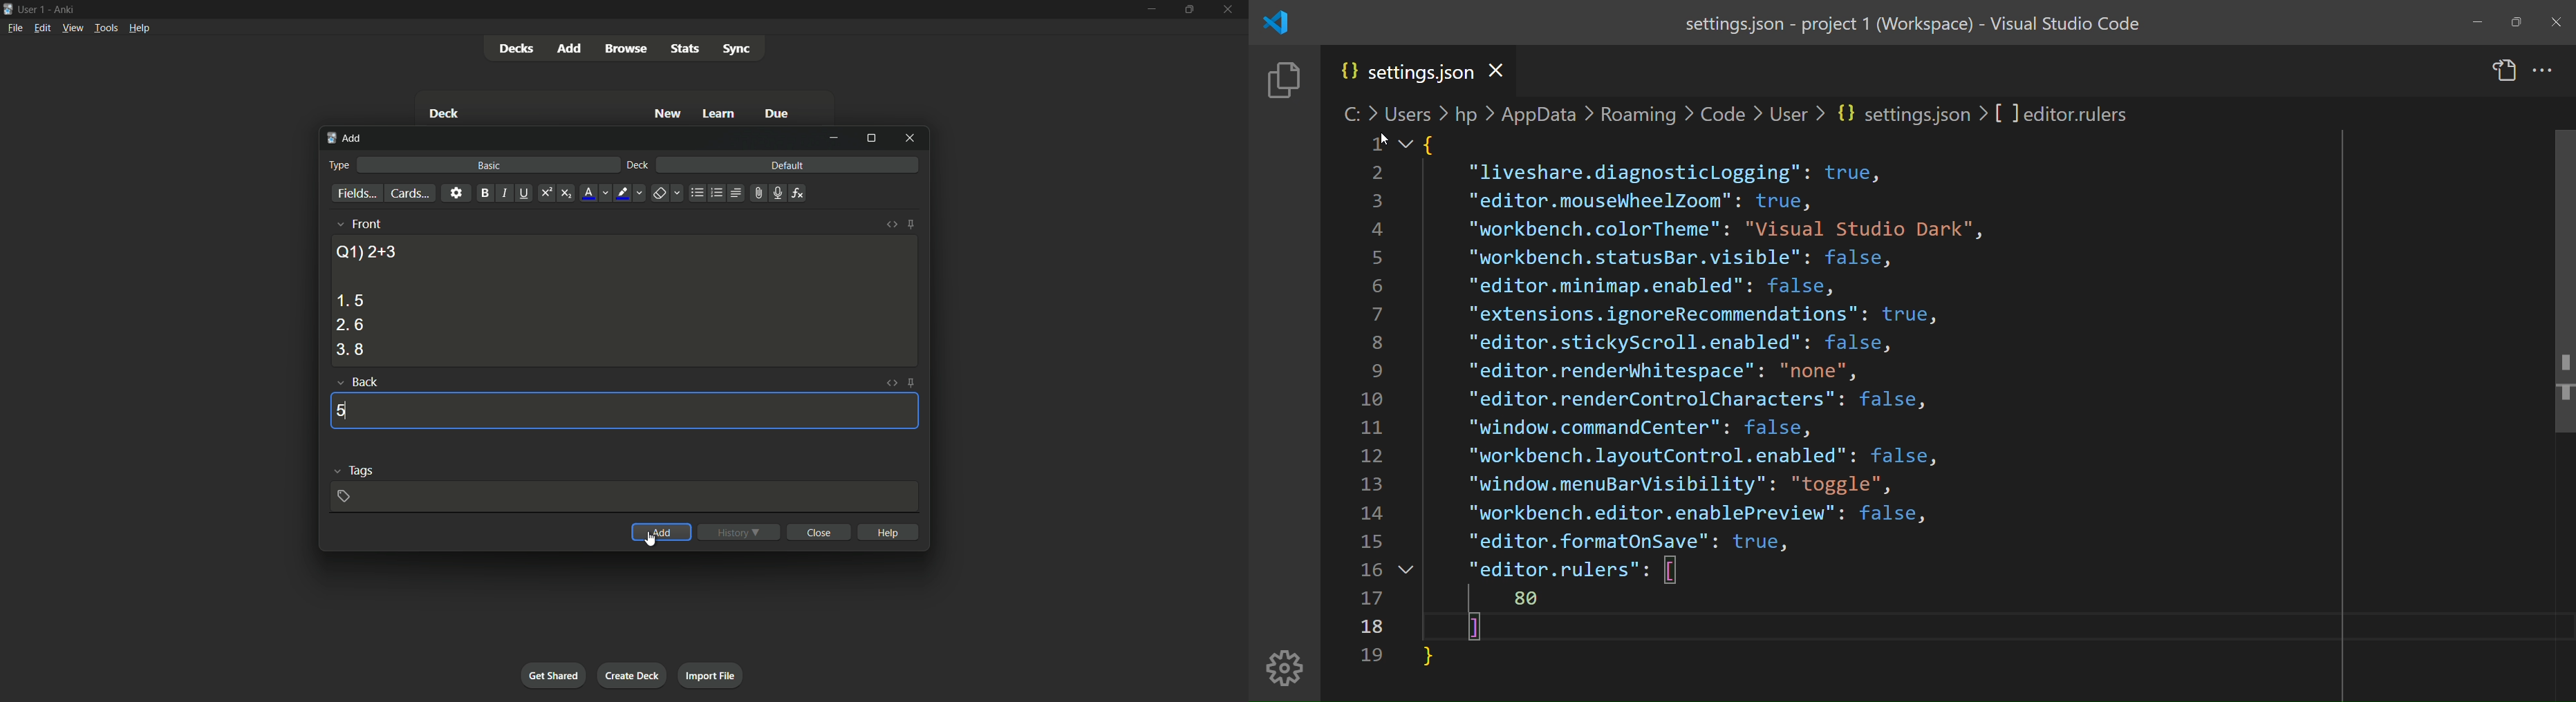 The width and height of the screenshot is (2576, 728). Describe the element at coordinates (719, 114) in the screenshot. I see `learn` at that location.